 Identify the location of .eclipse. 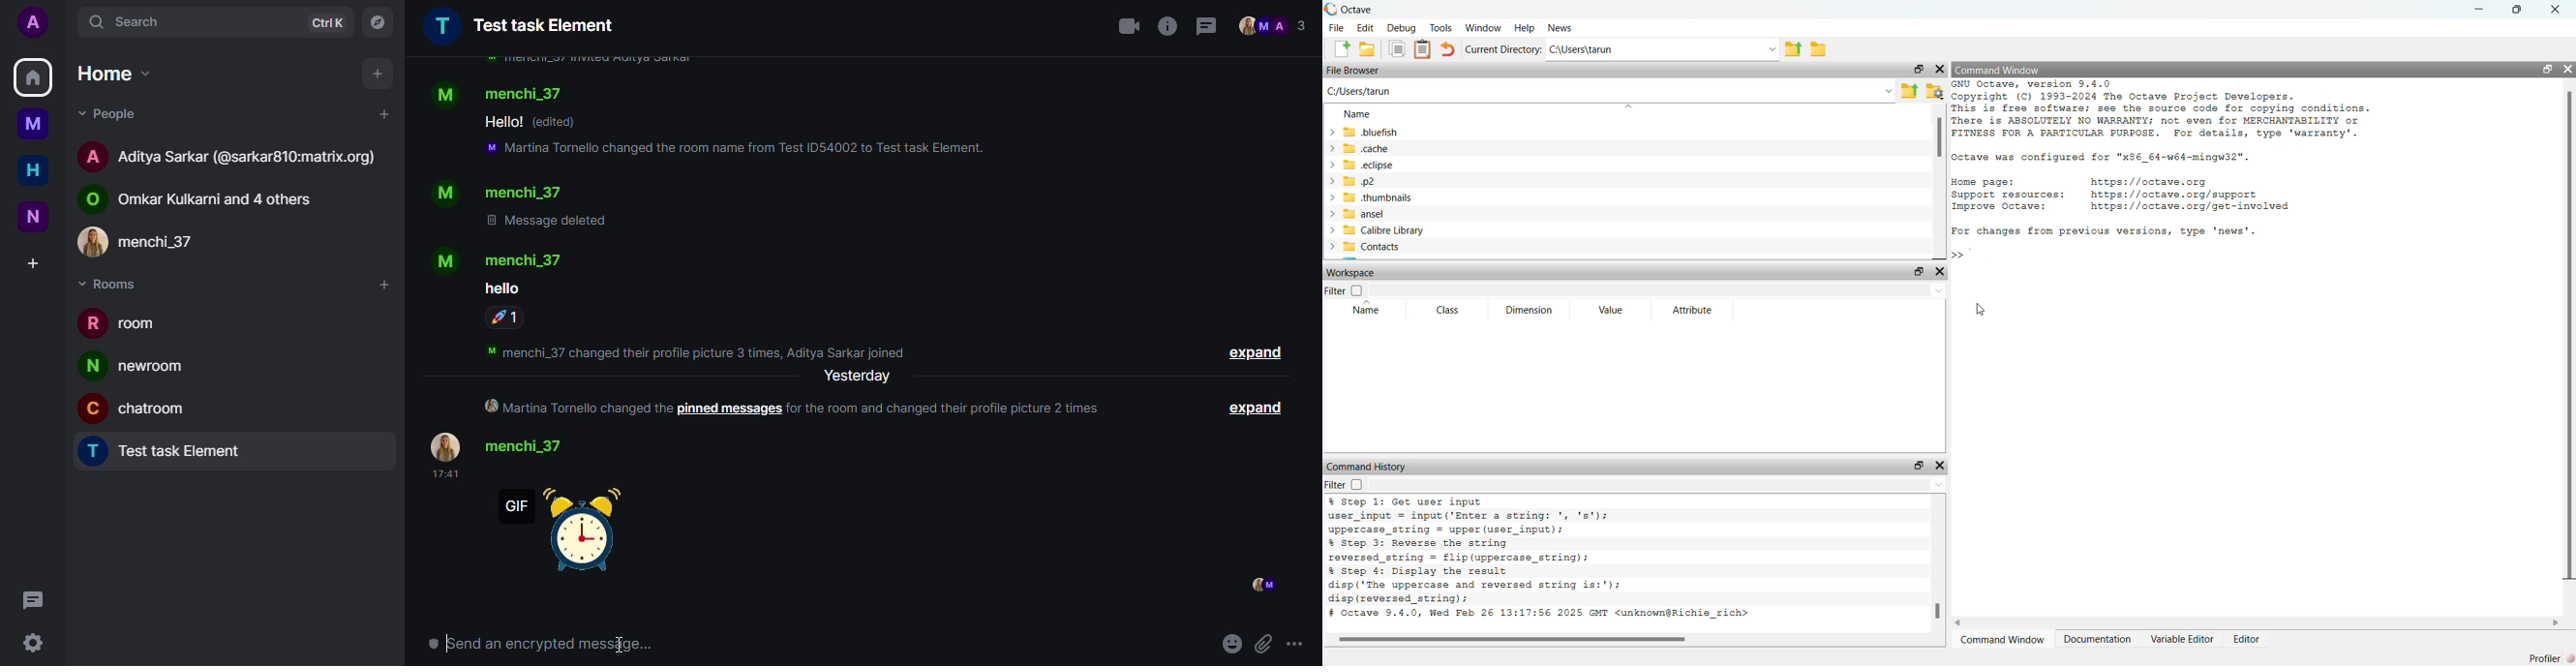
(1397, 166).